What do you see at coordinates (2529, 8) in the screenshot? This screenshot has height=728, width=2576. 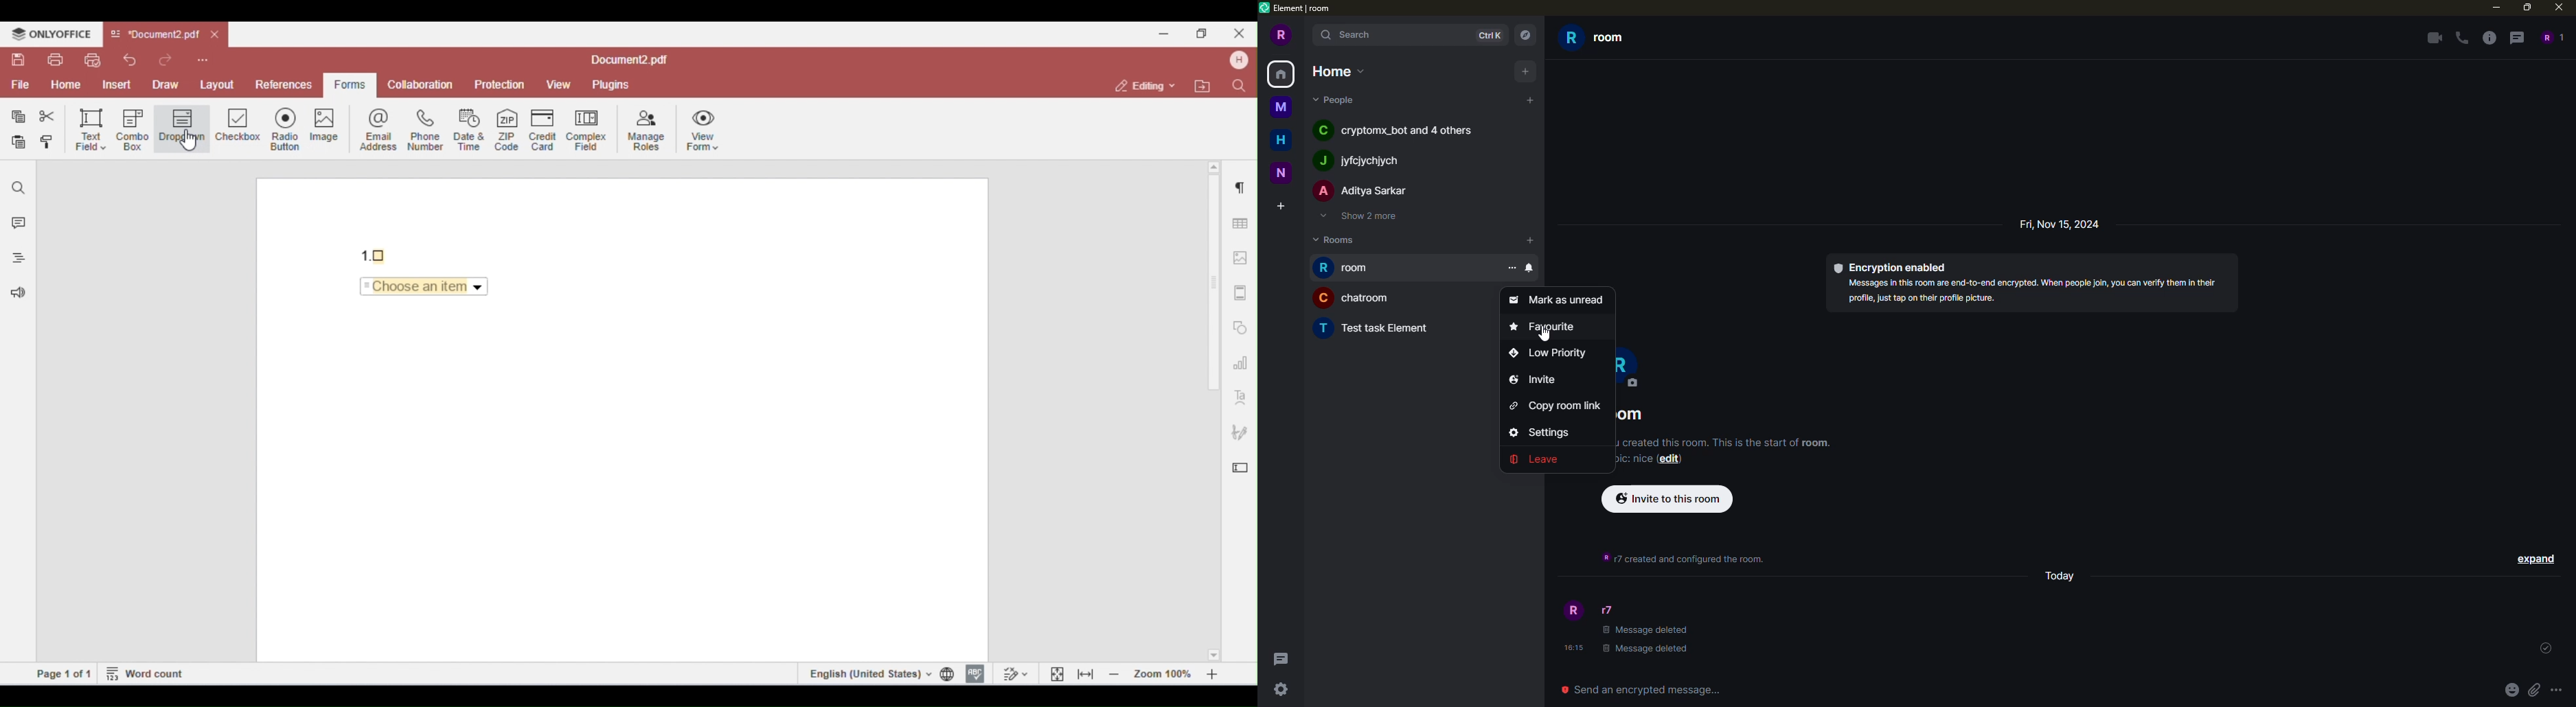 I see `maximize` at bounding box center [2529, 8].